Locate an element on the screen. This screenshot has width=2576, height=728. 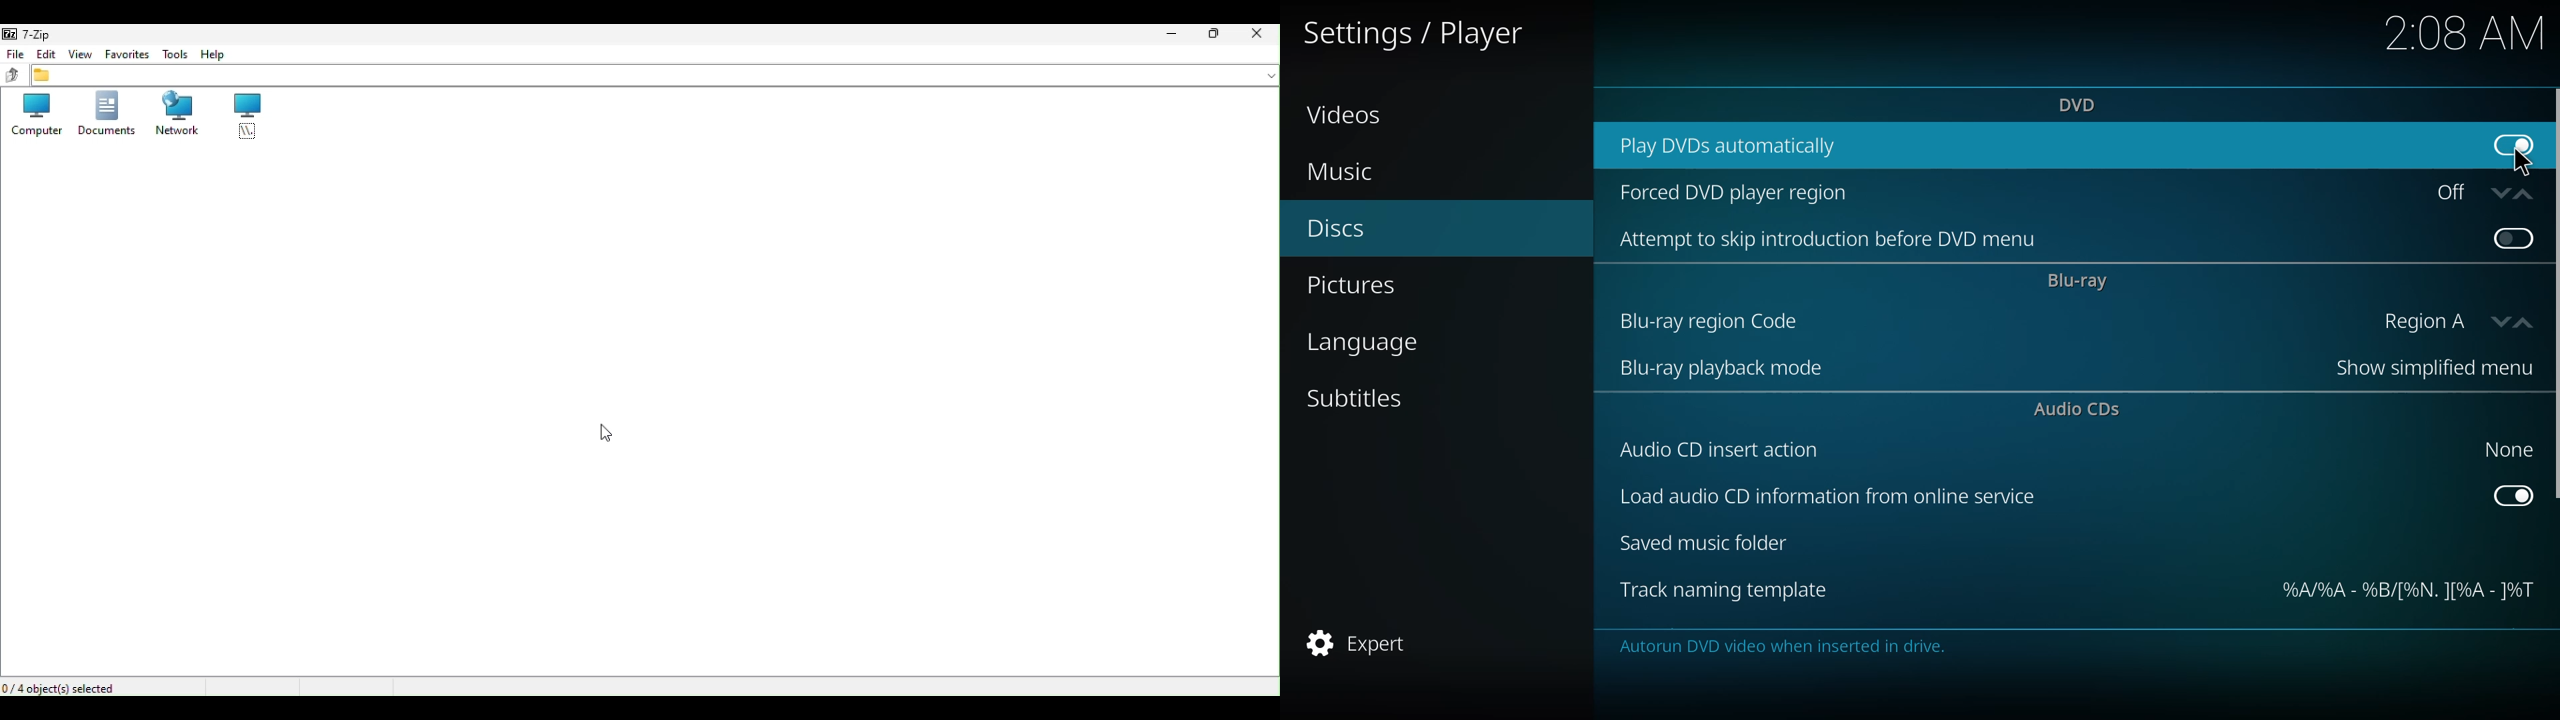
track naming template is located at coordinates (1724, 591).